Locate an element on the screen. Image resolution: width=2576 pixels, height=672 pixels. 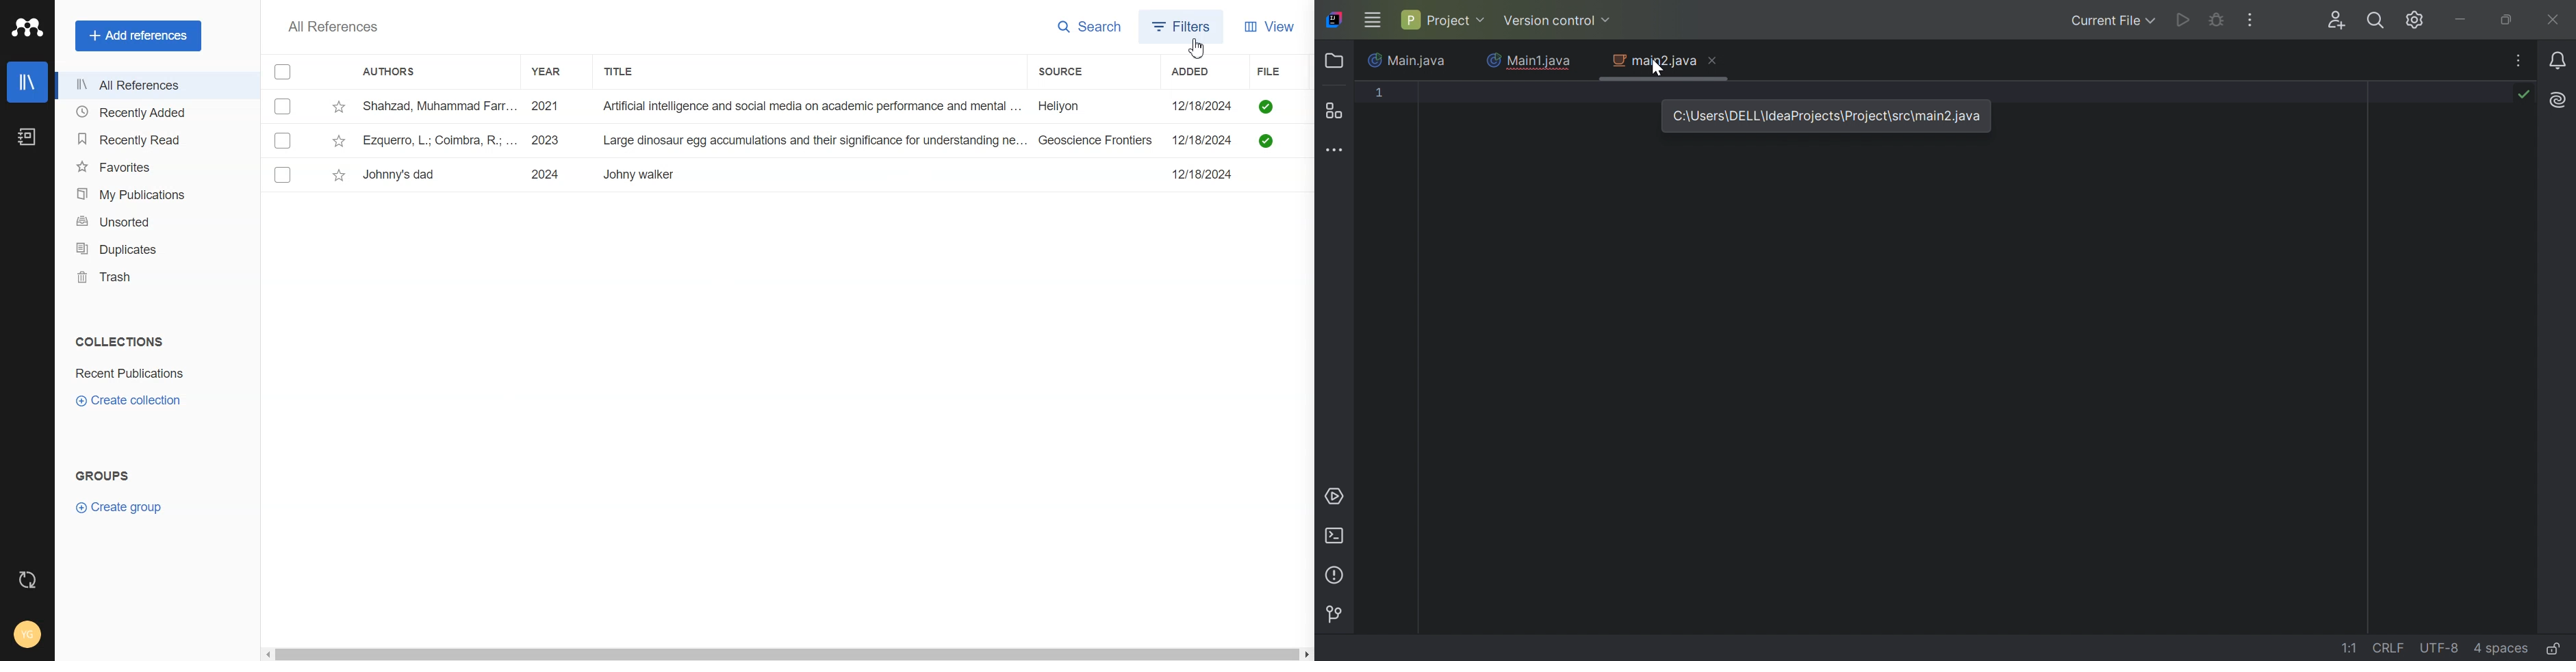
Horizontal scroll bar is located at coordinates (787, 656).